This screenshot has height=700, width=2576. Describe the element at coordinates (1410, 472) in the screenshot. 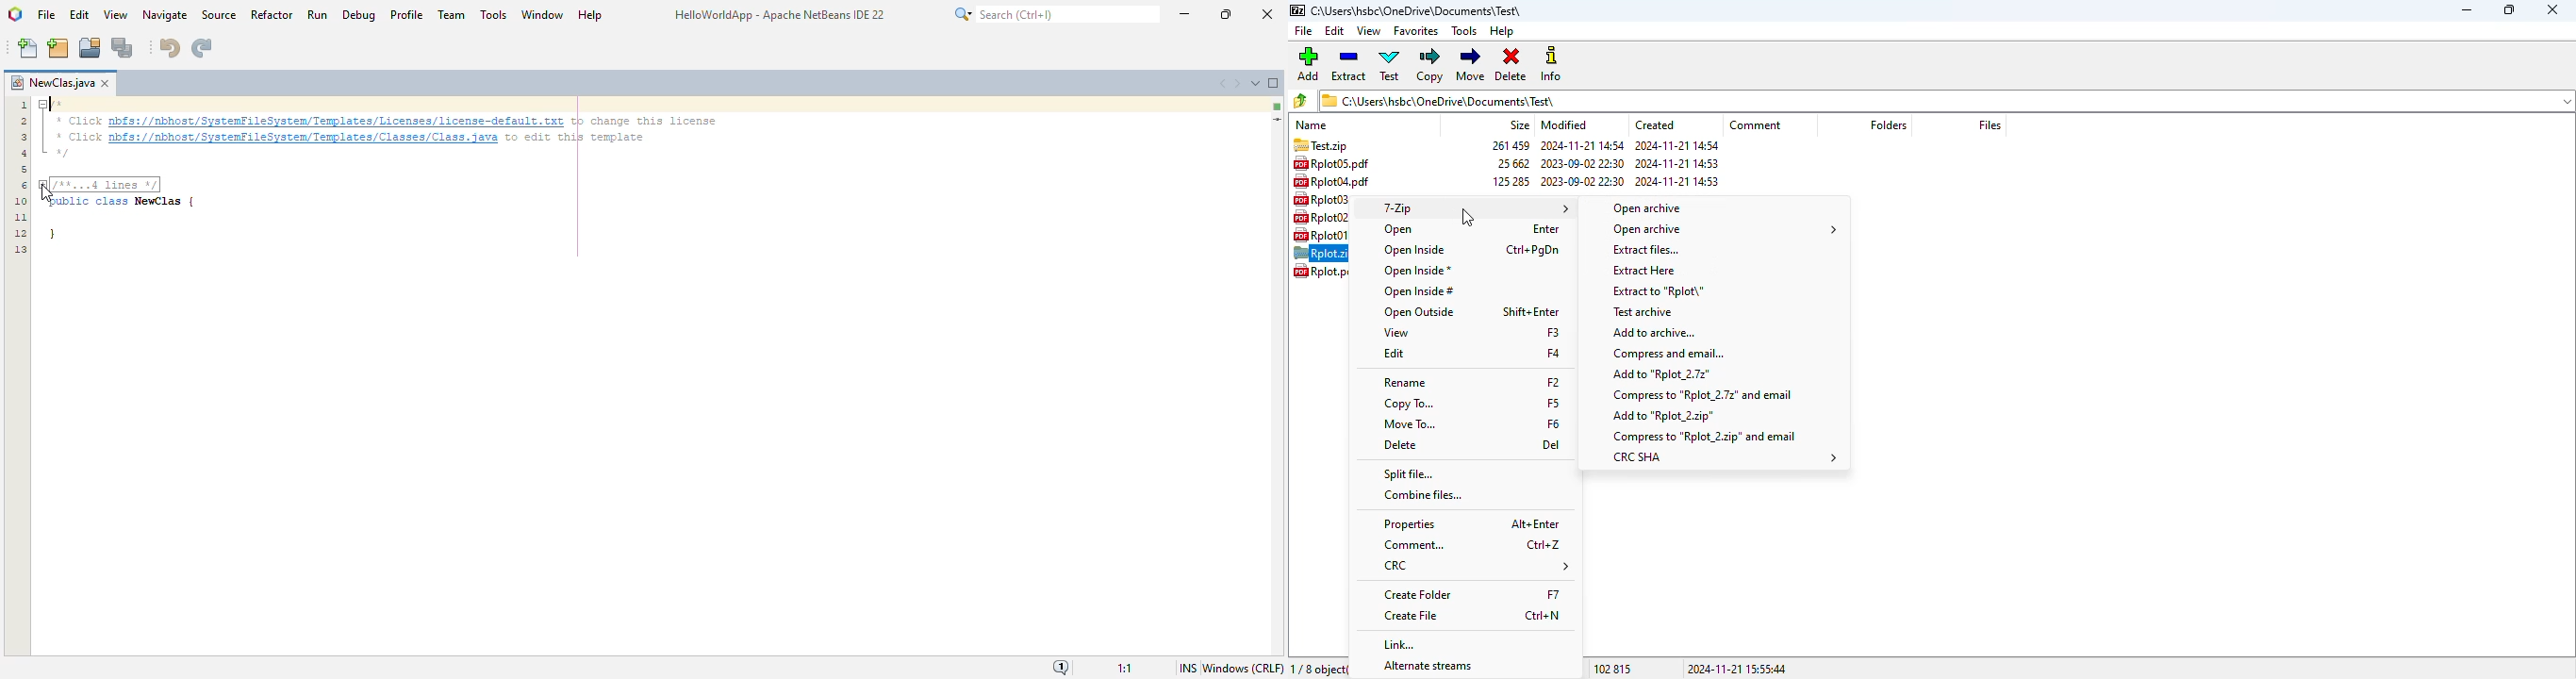

I see `split file` at that location.